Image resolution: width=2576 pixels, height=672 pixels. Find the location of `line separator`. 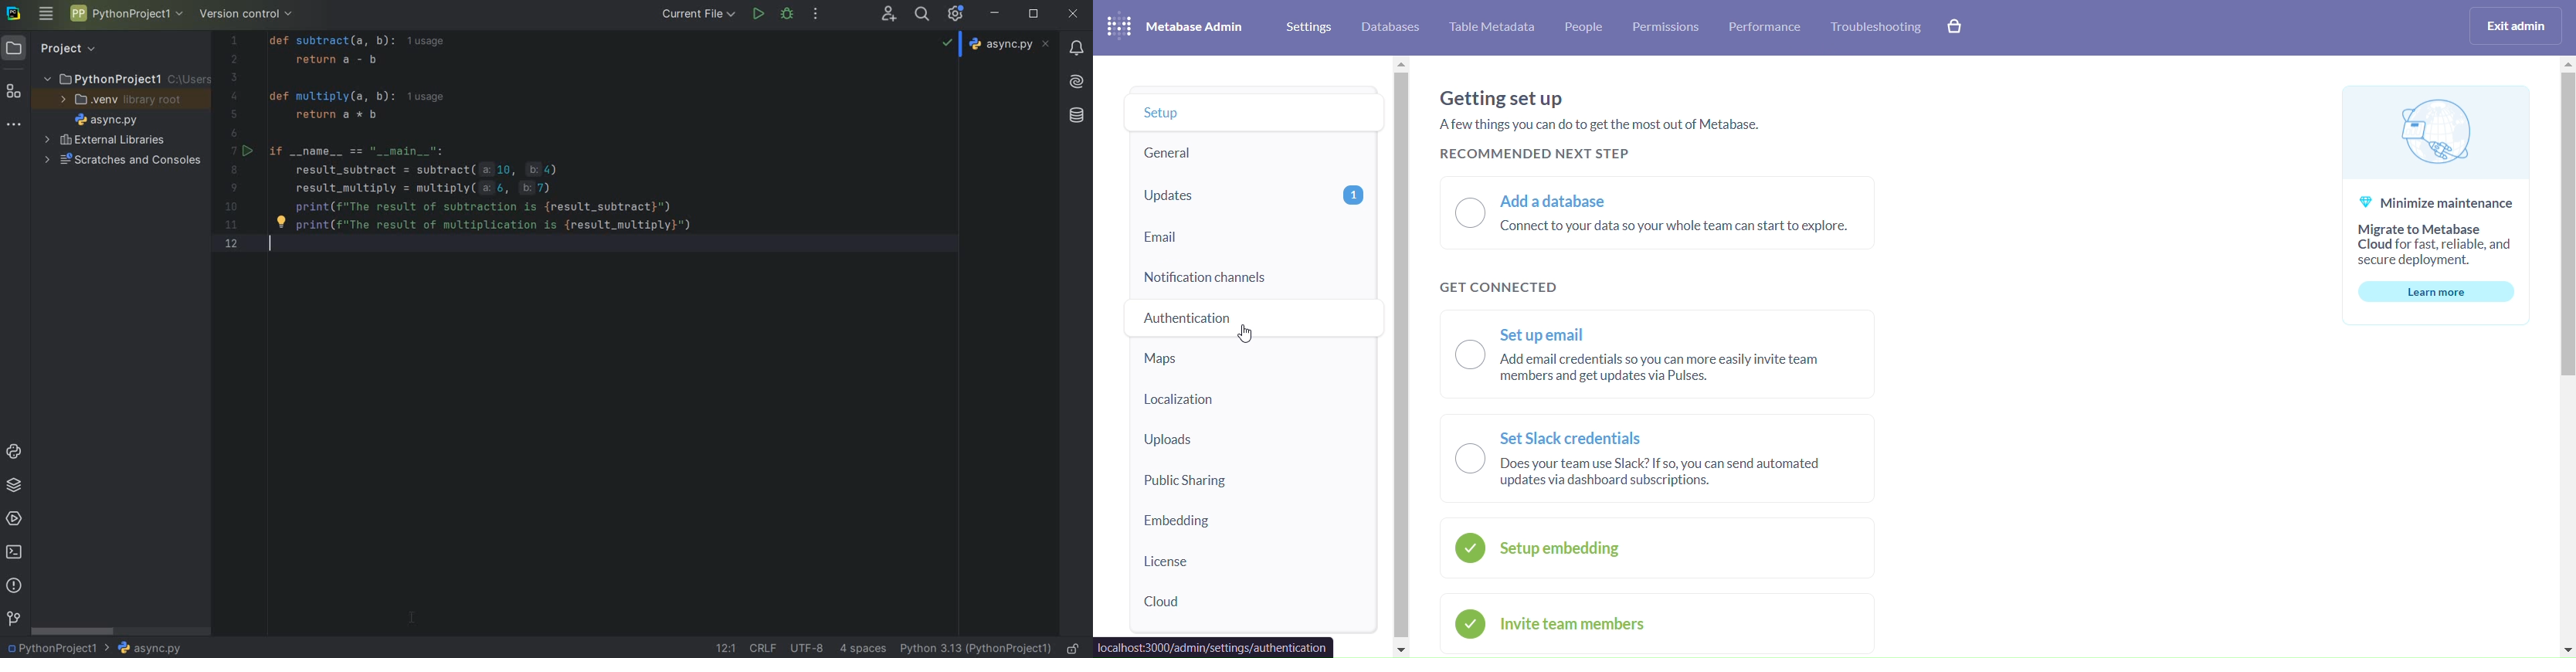

line separator is located at coordinates (763, 649).